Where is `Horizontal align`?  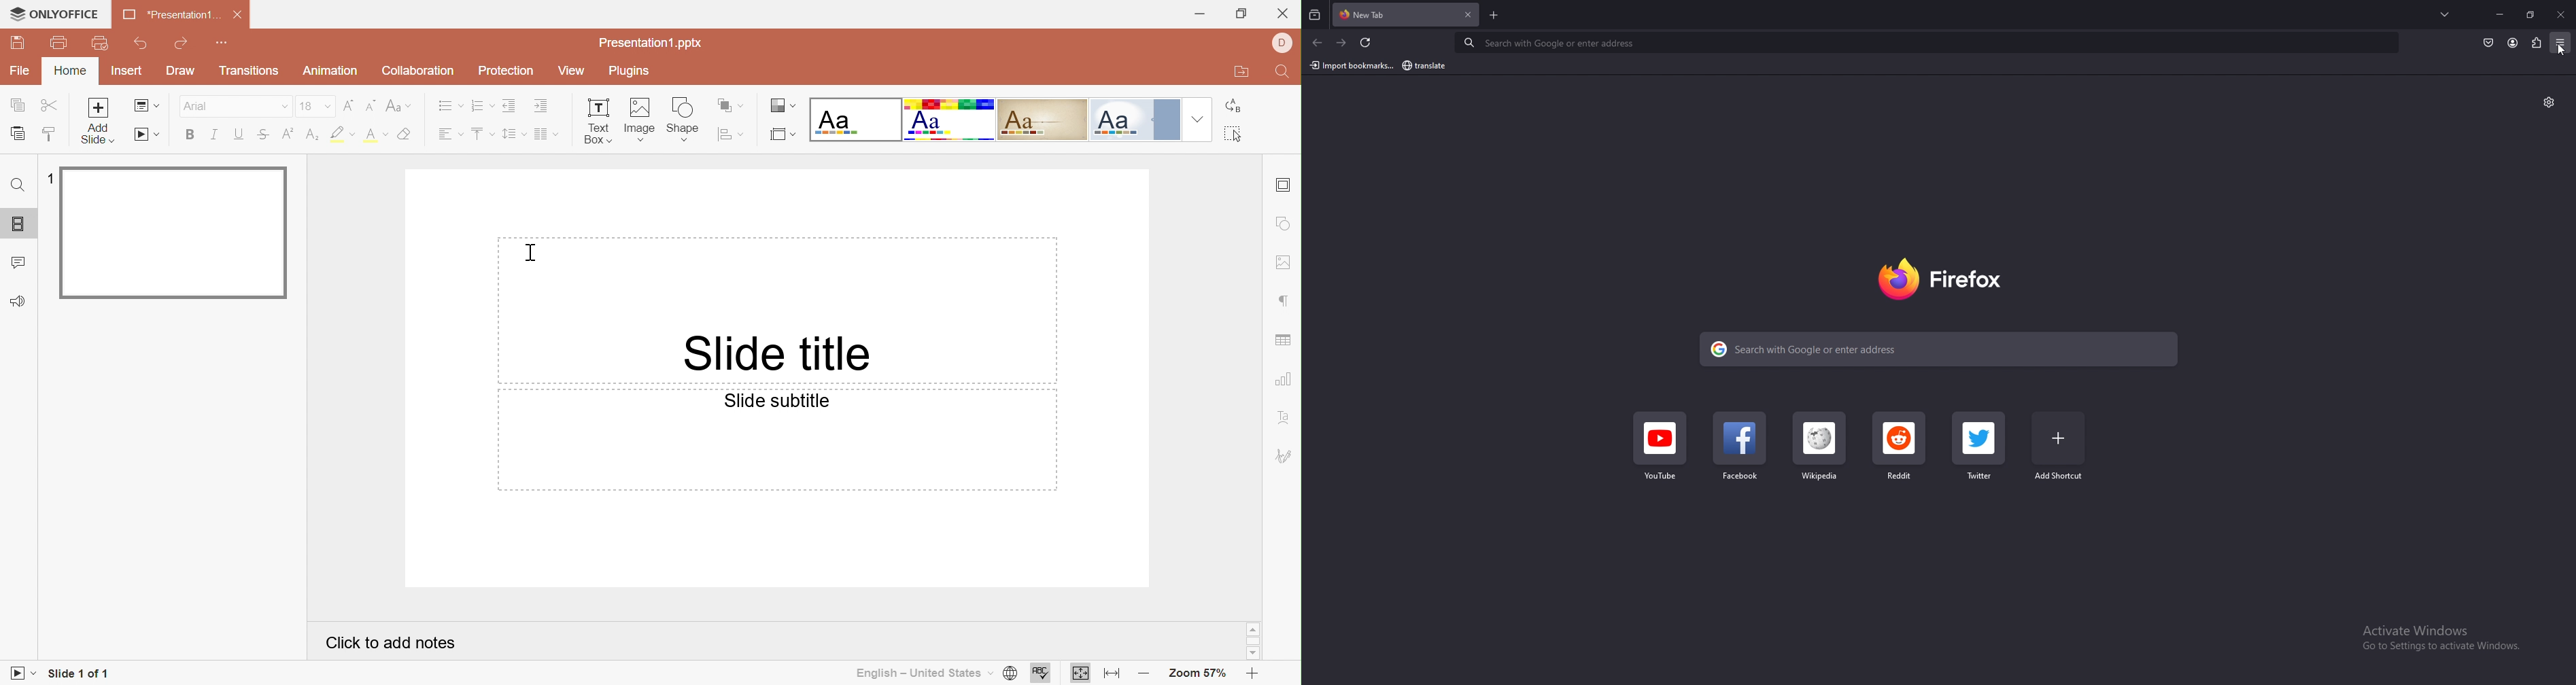 Horizontal align is located at coordinates (449, 133).